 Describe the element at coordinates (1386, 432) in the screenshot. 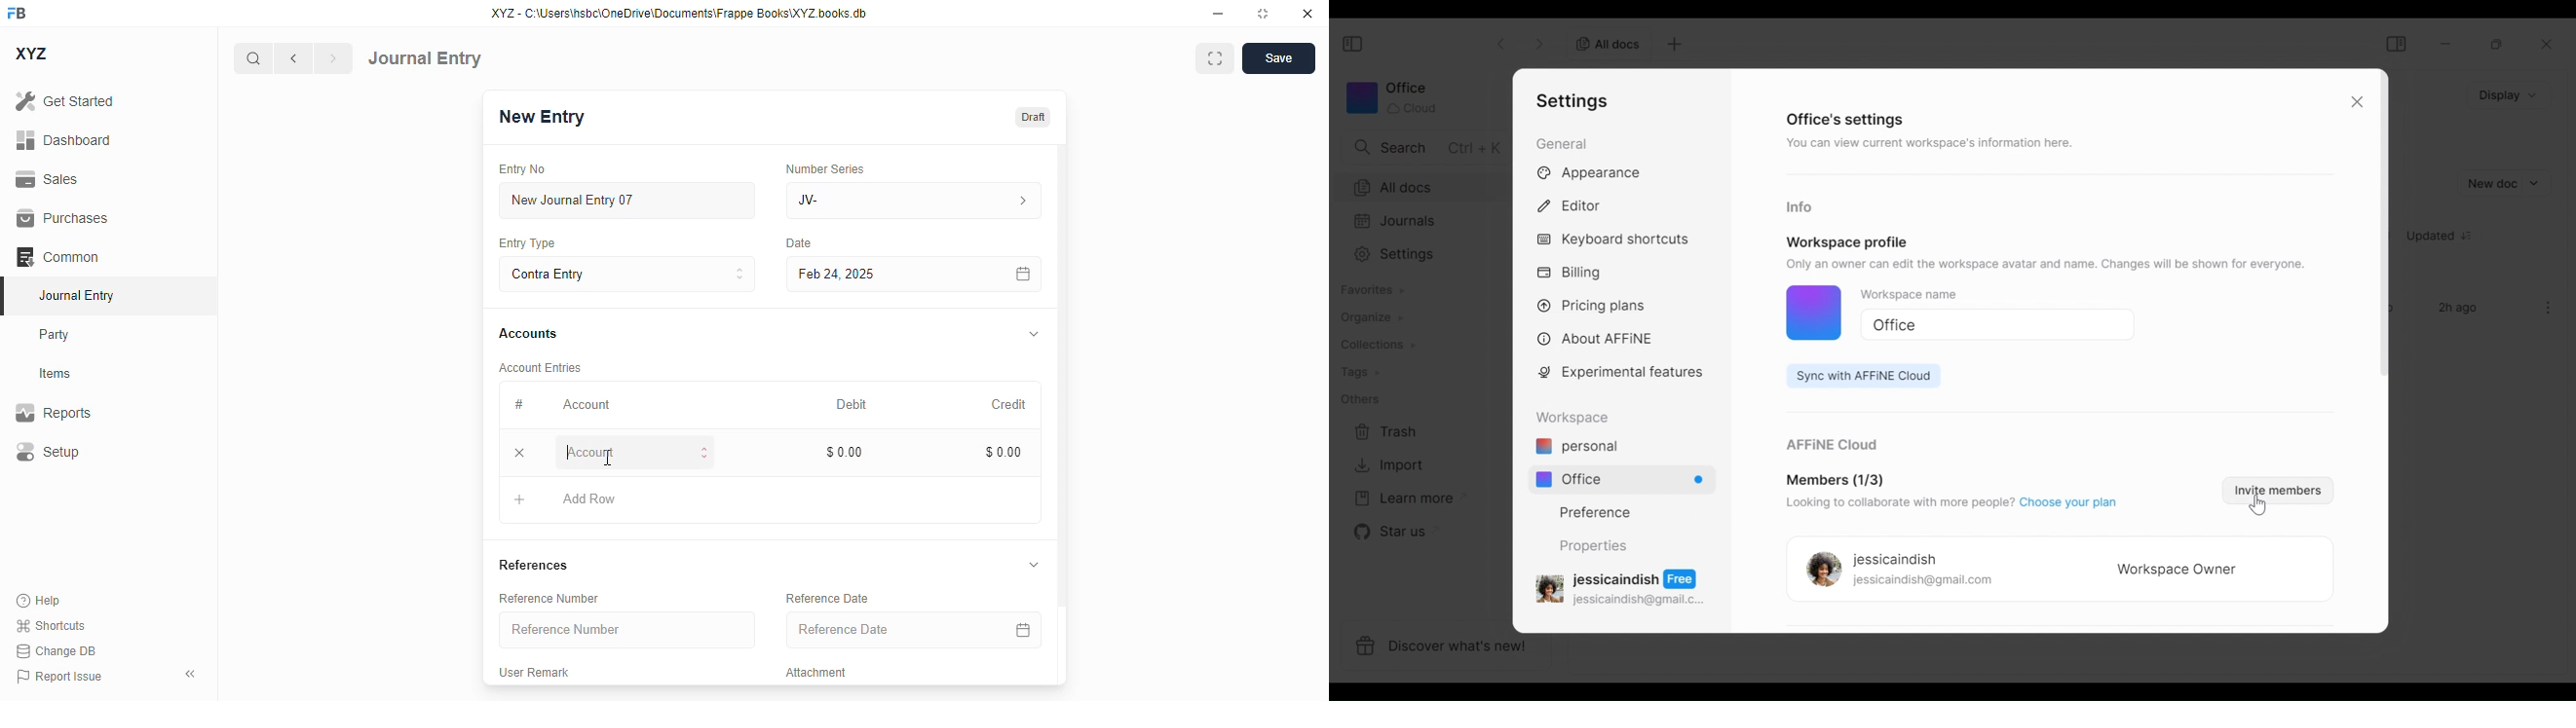

I see `Trash` at that location.